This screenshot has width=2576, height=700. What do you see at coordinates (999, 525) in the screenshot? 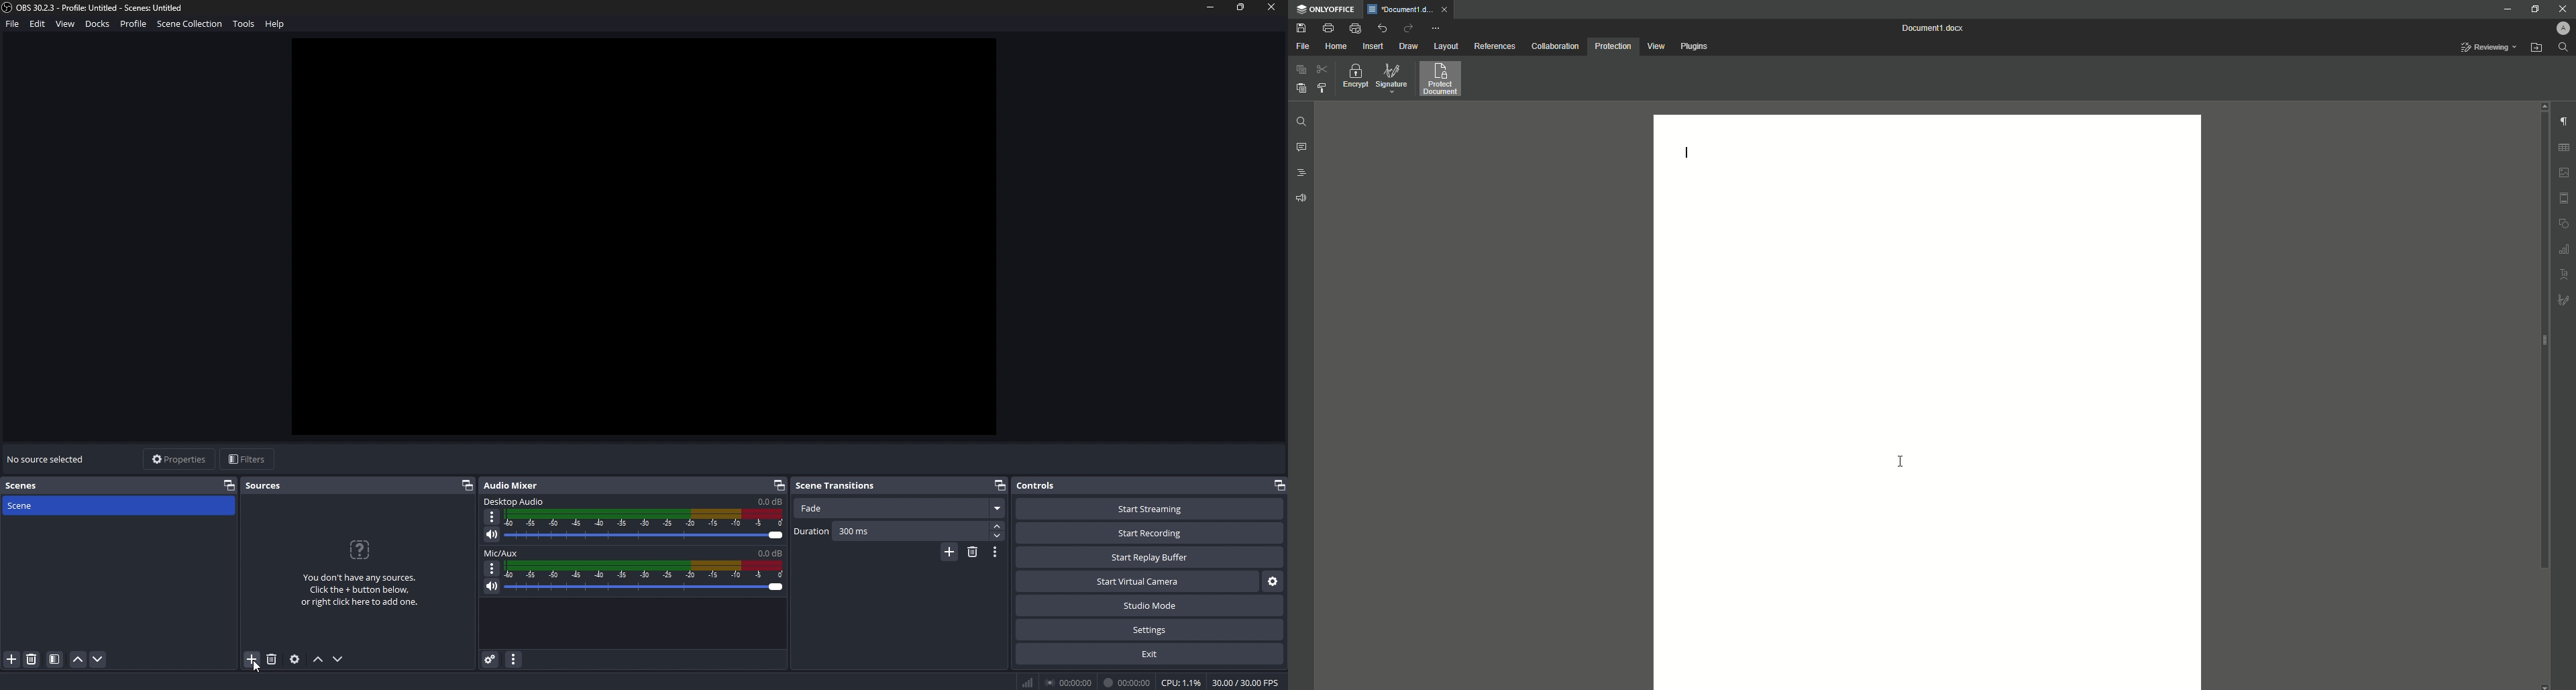
I see `increase duration` at bounding box center [999, 525].